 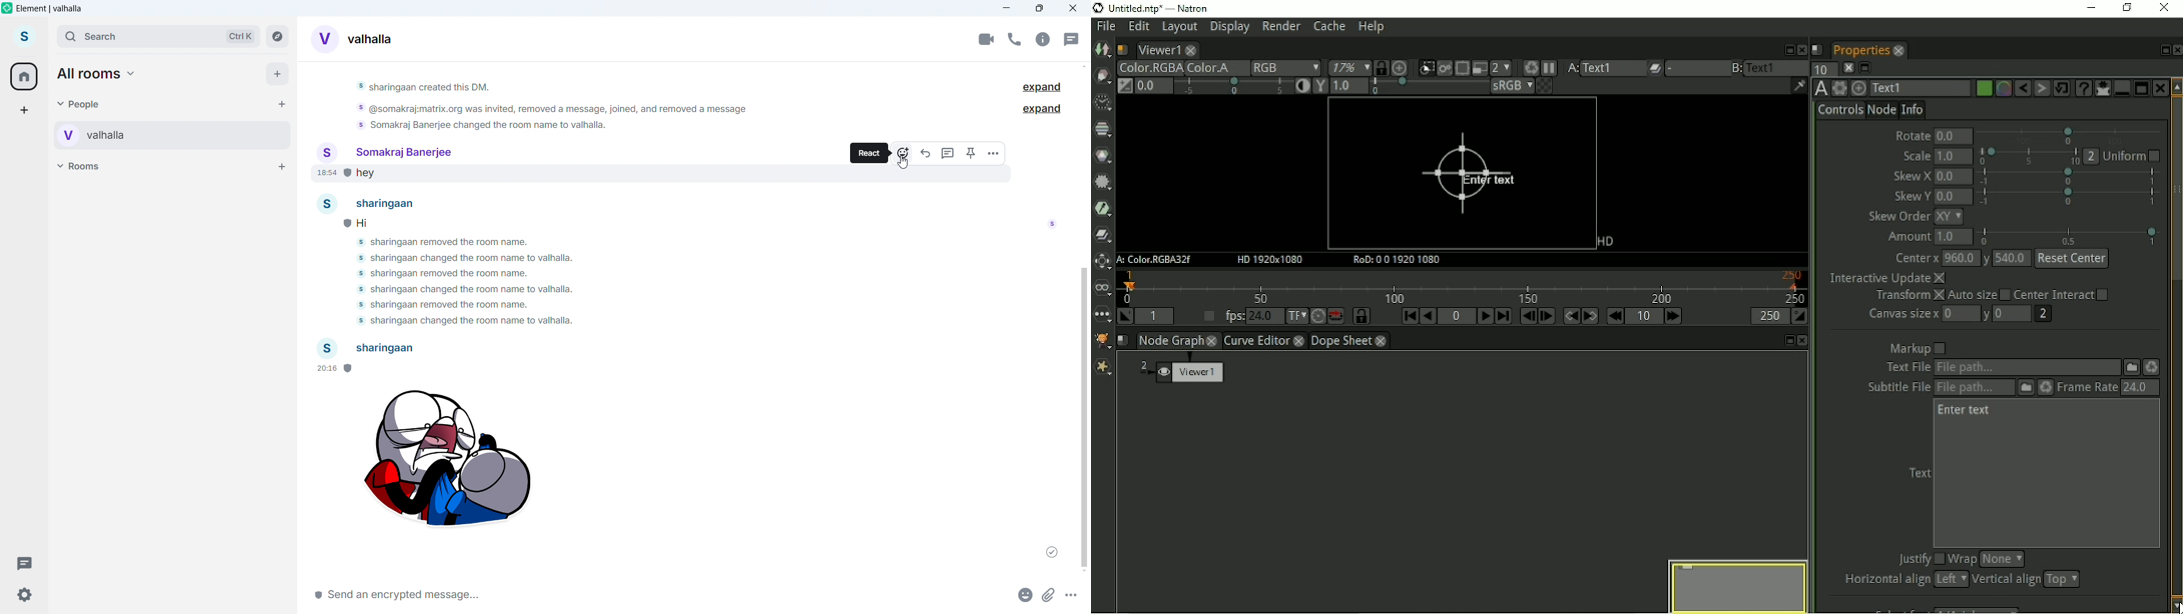 I want to click on Search, so click(x=158, y=36).